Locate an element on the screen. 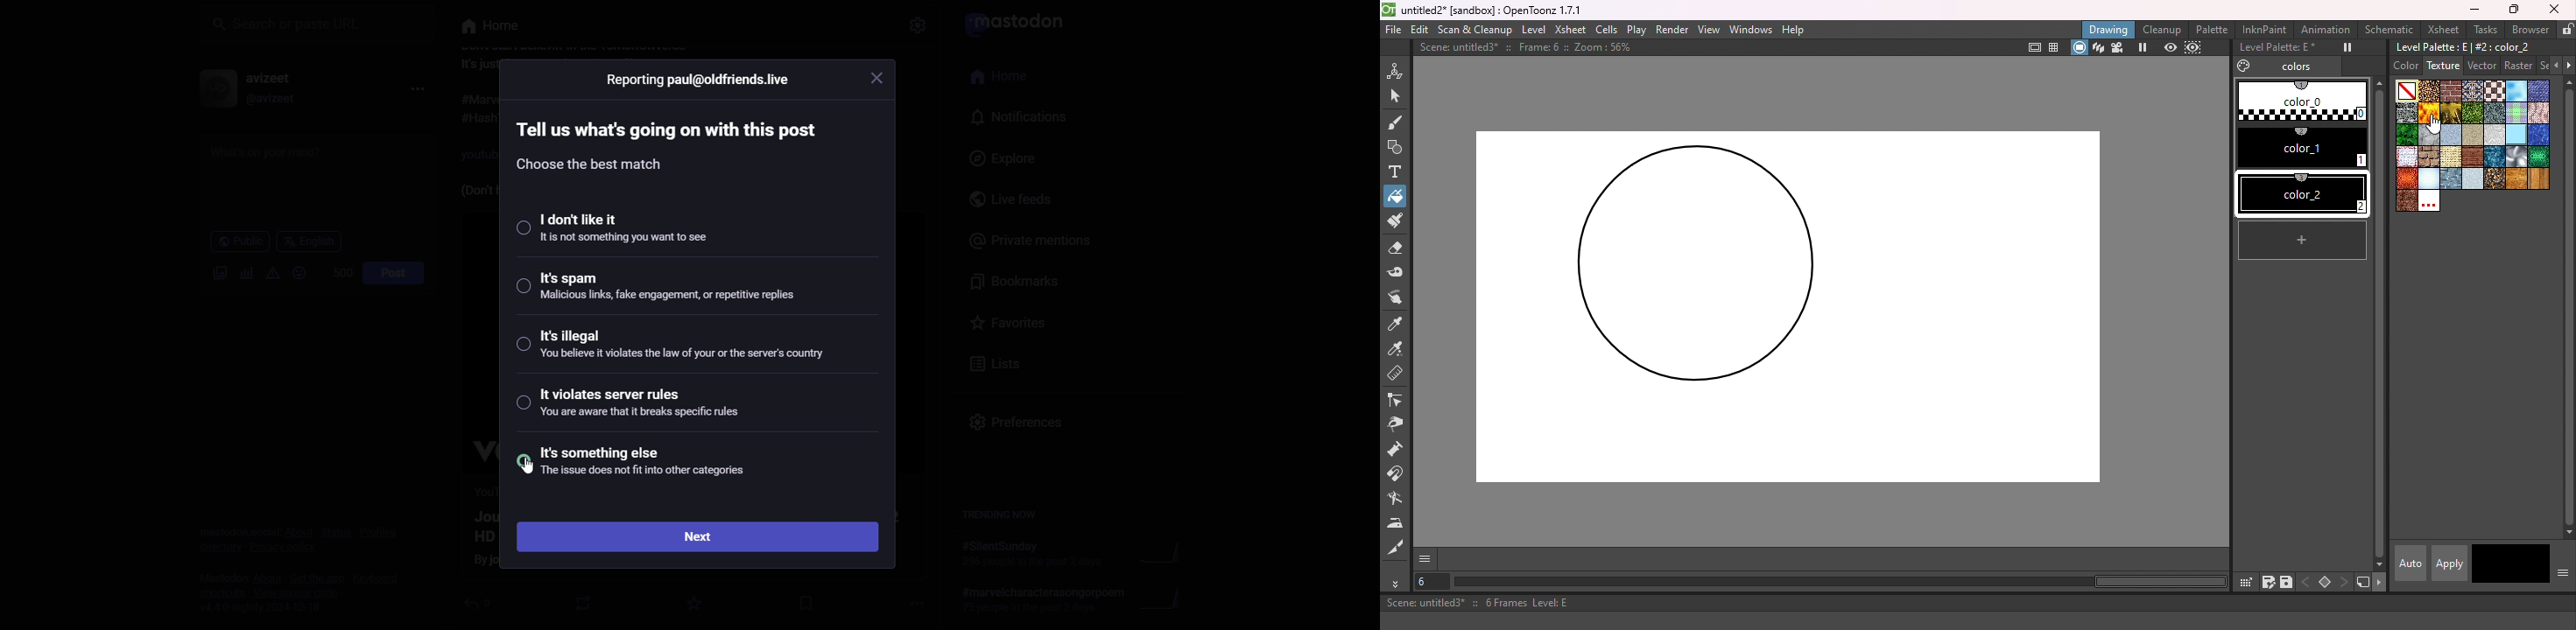 The height and width of the screenshot is (644, 2576). Preview is located at coordinates (2168, 47).